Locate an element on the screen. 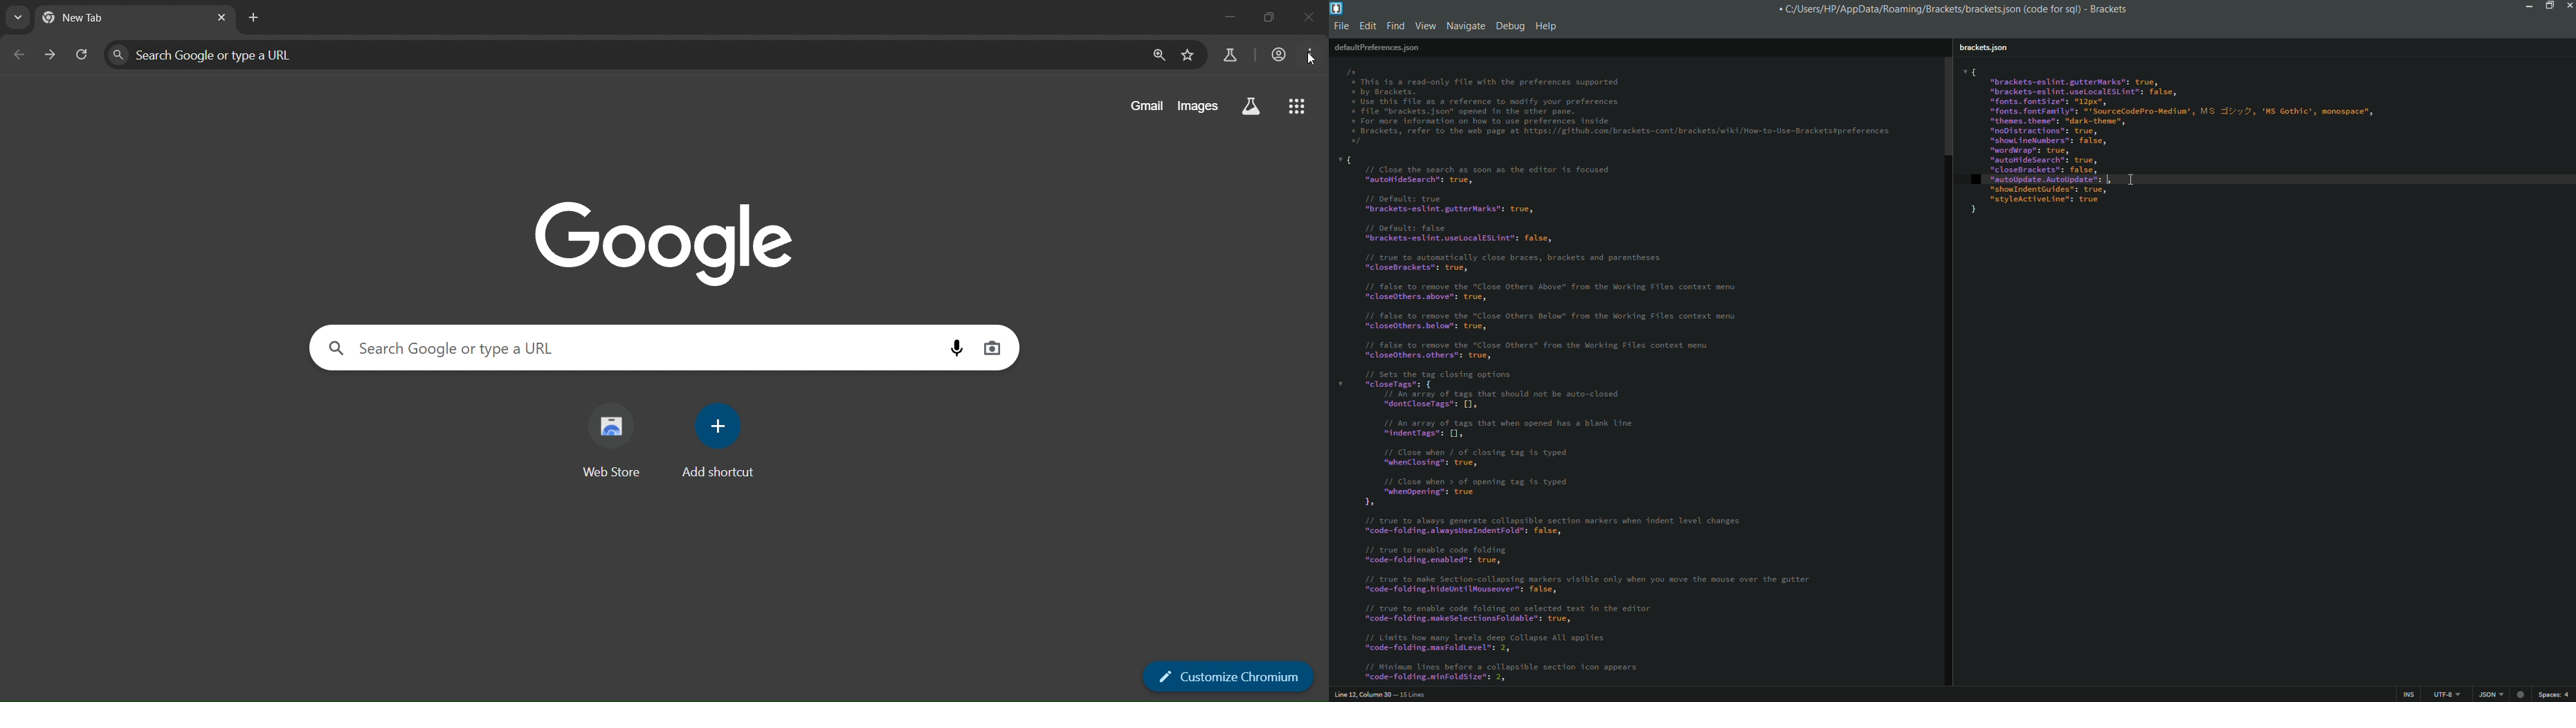  gmail is located at coordinates (1149, 107).